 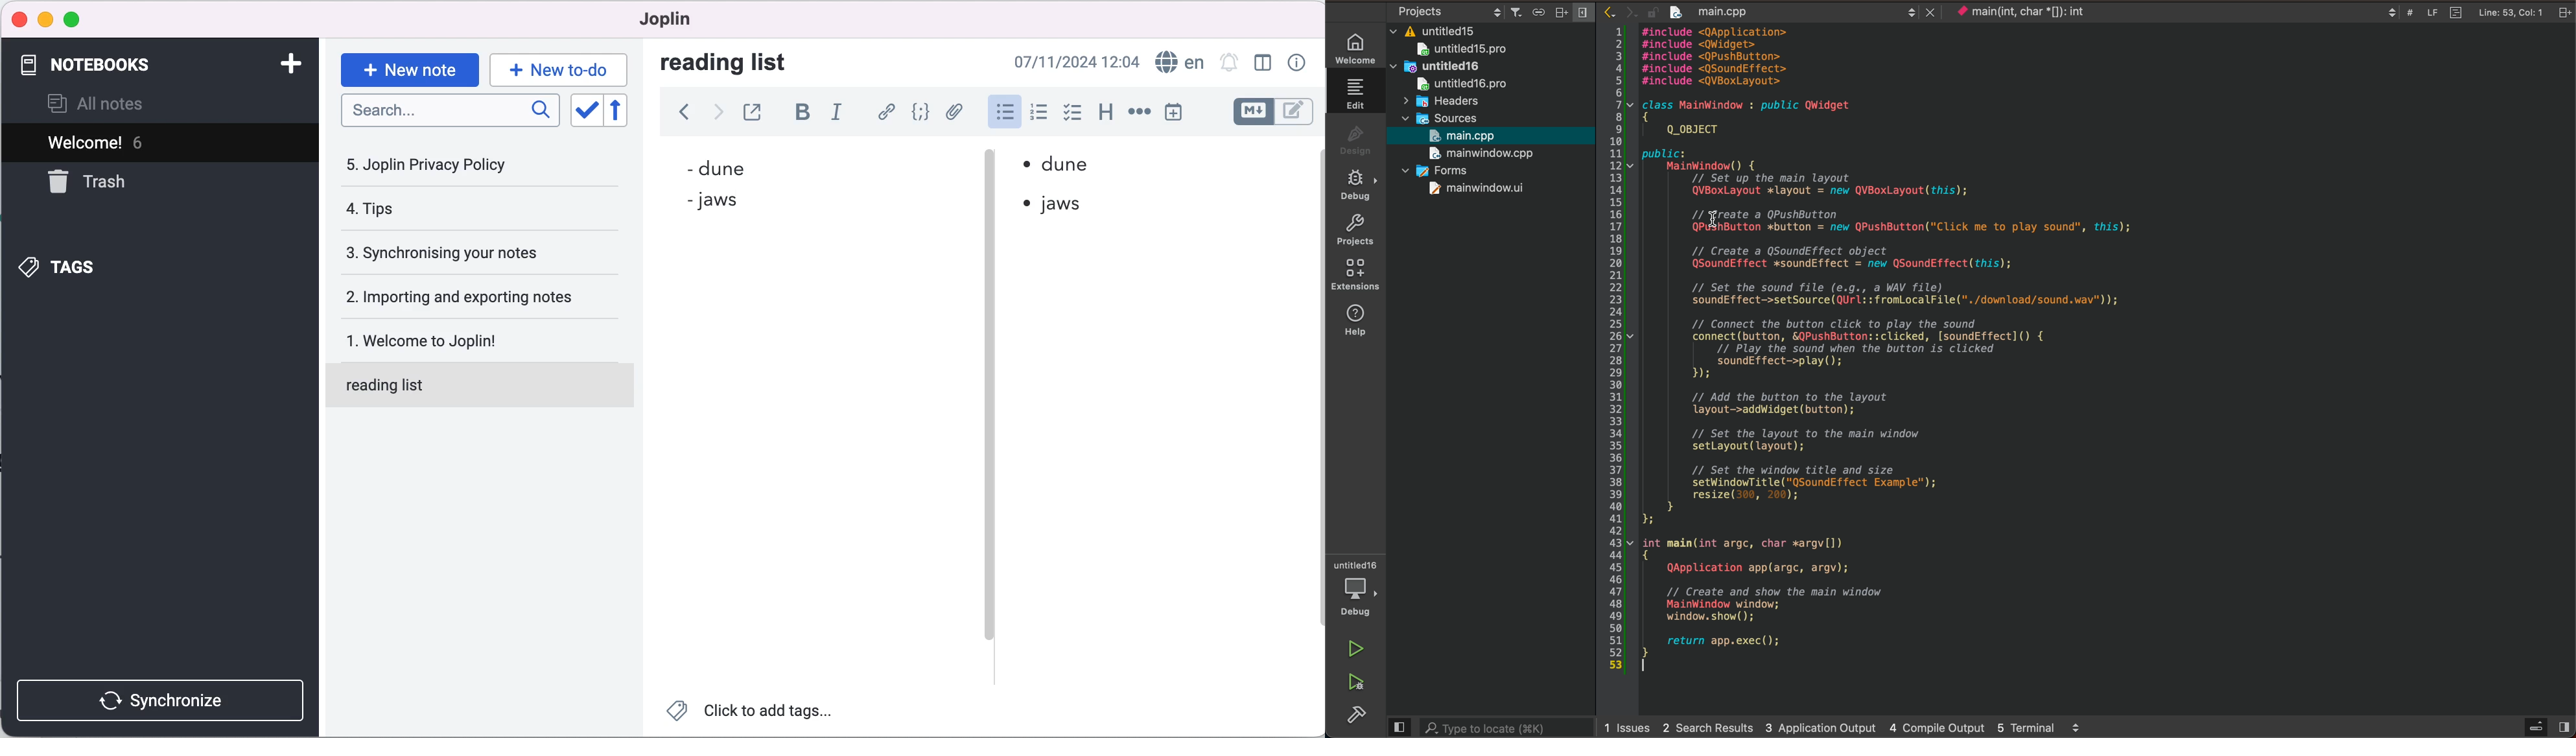 What do you see at coordinates (1356, 682) in the screenshot?
I see `run and build` at bounding box center [1356, 682].